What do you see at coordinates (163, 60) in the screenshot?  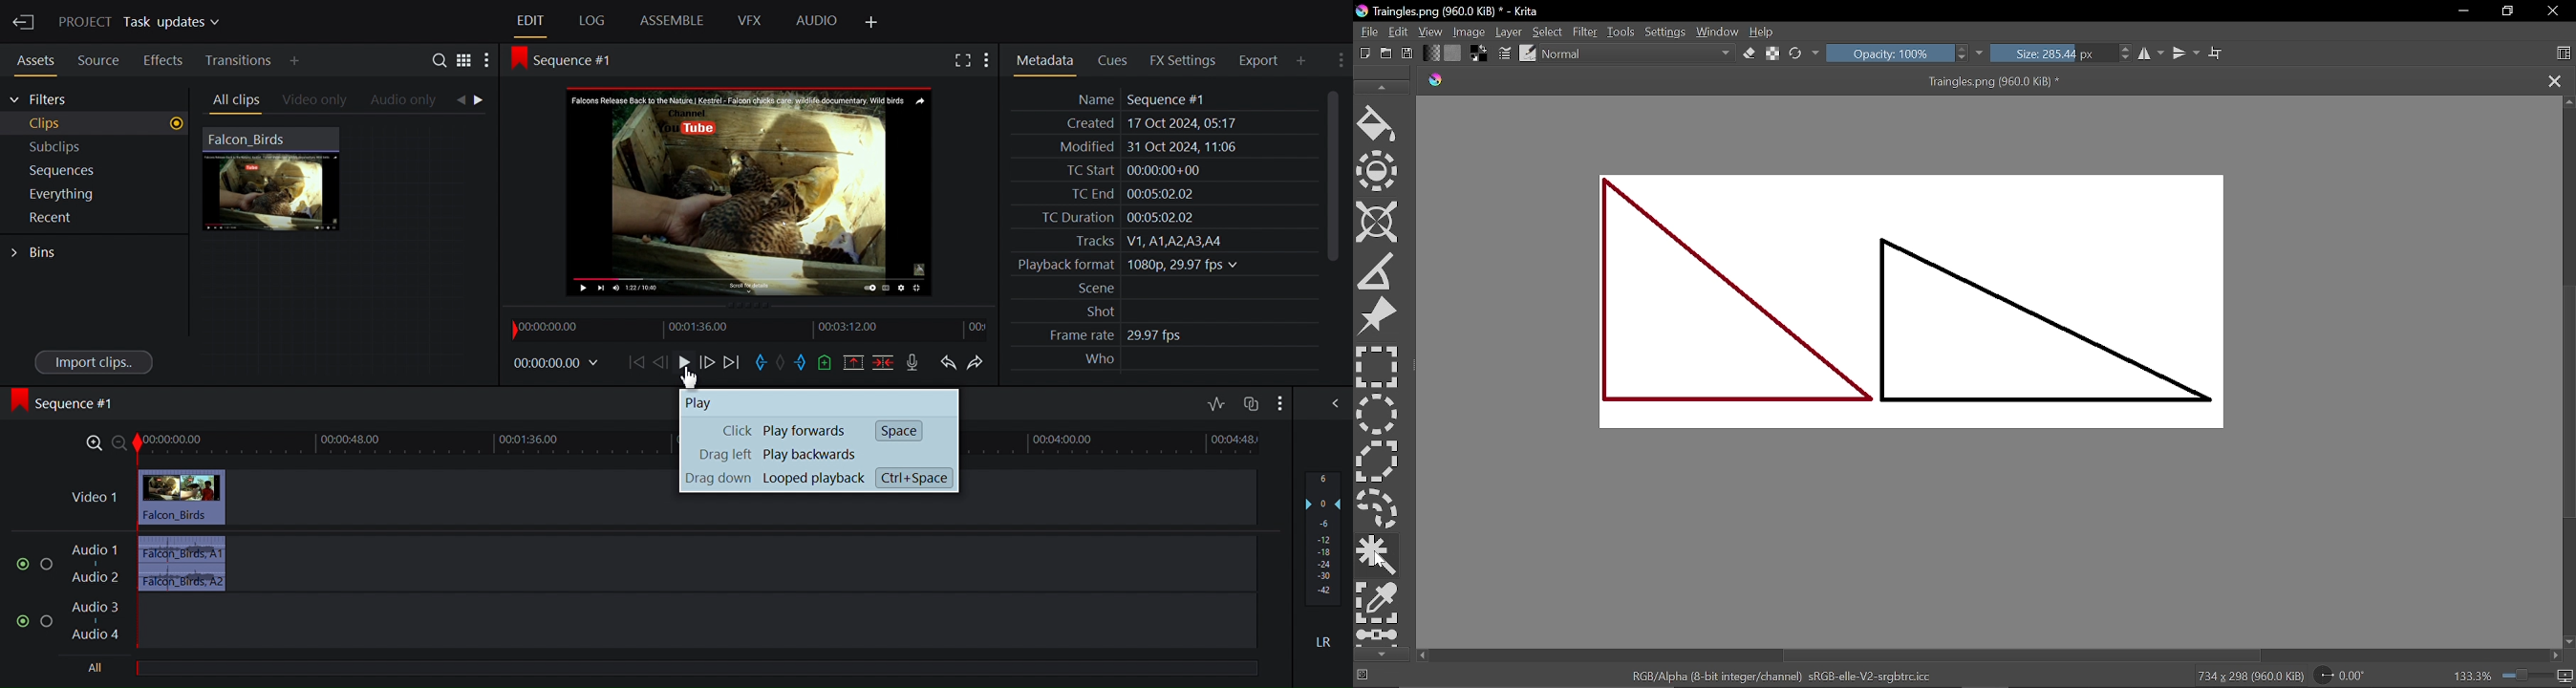 I see `Effects` at bounding box center [163, 60].